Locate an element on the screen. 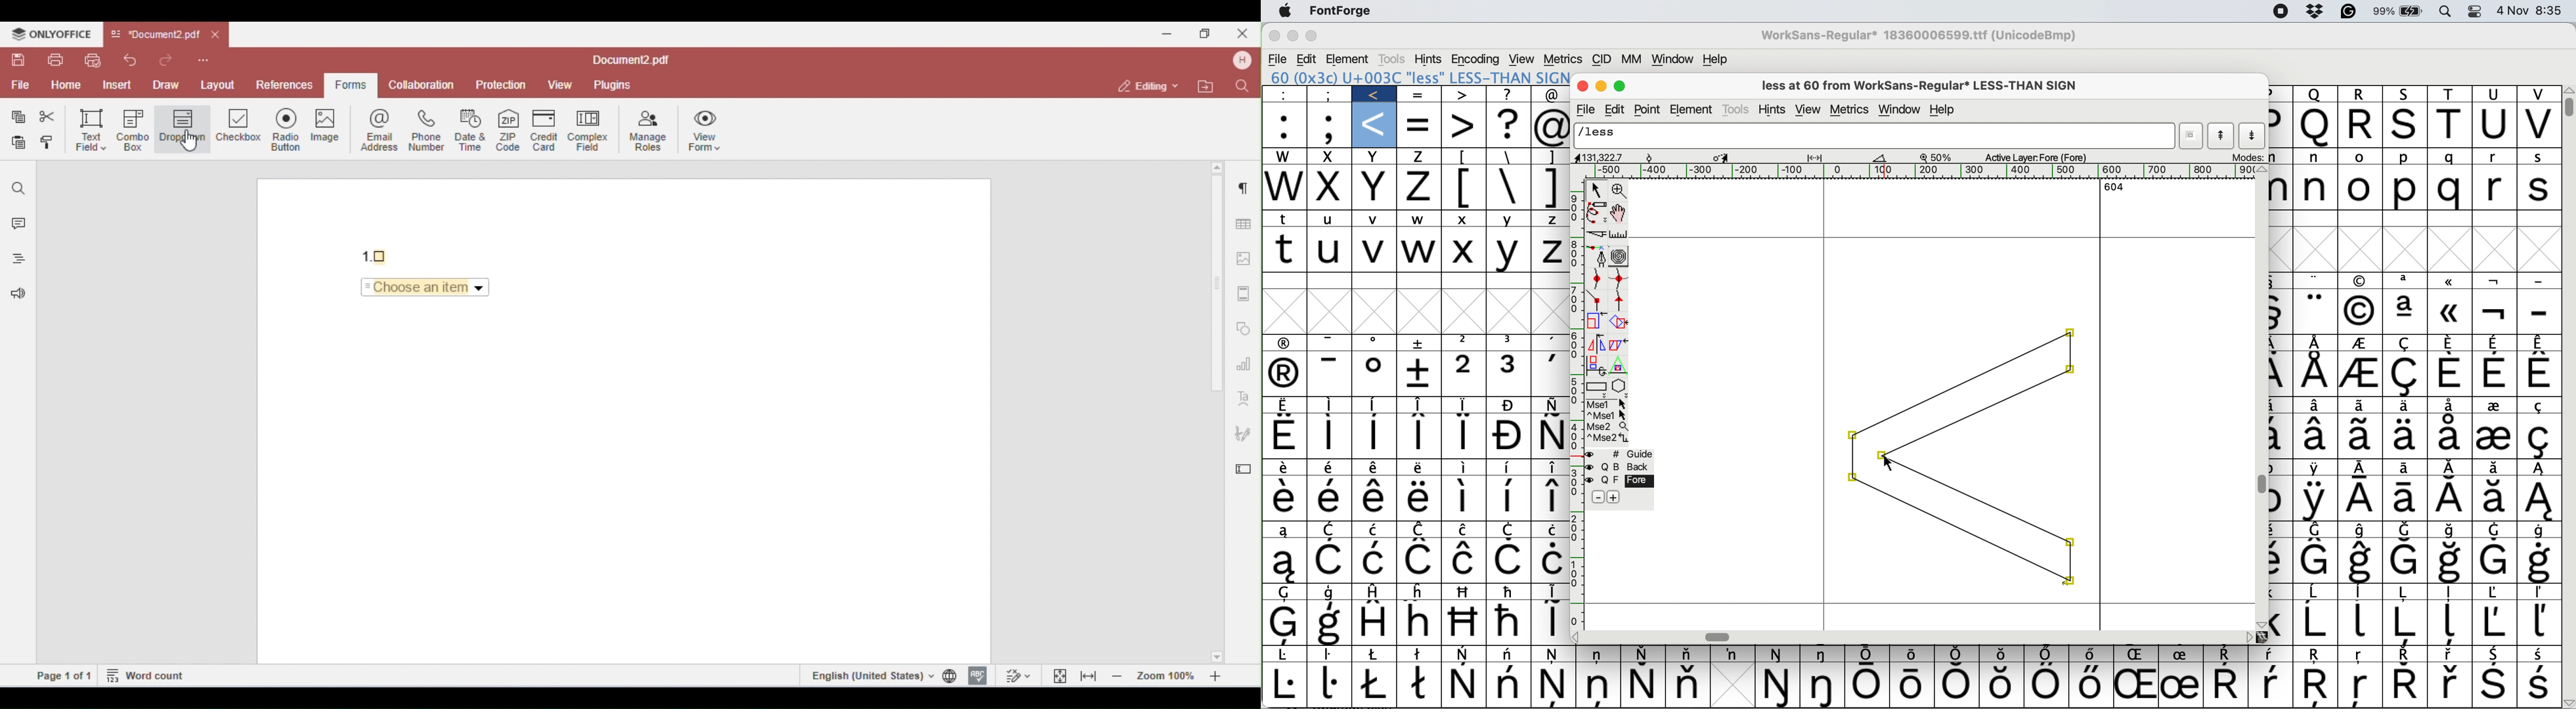 The height and width of the screenshot is (728, 2576). Symbol is located at coordinates (1555, 685).